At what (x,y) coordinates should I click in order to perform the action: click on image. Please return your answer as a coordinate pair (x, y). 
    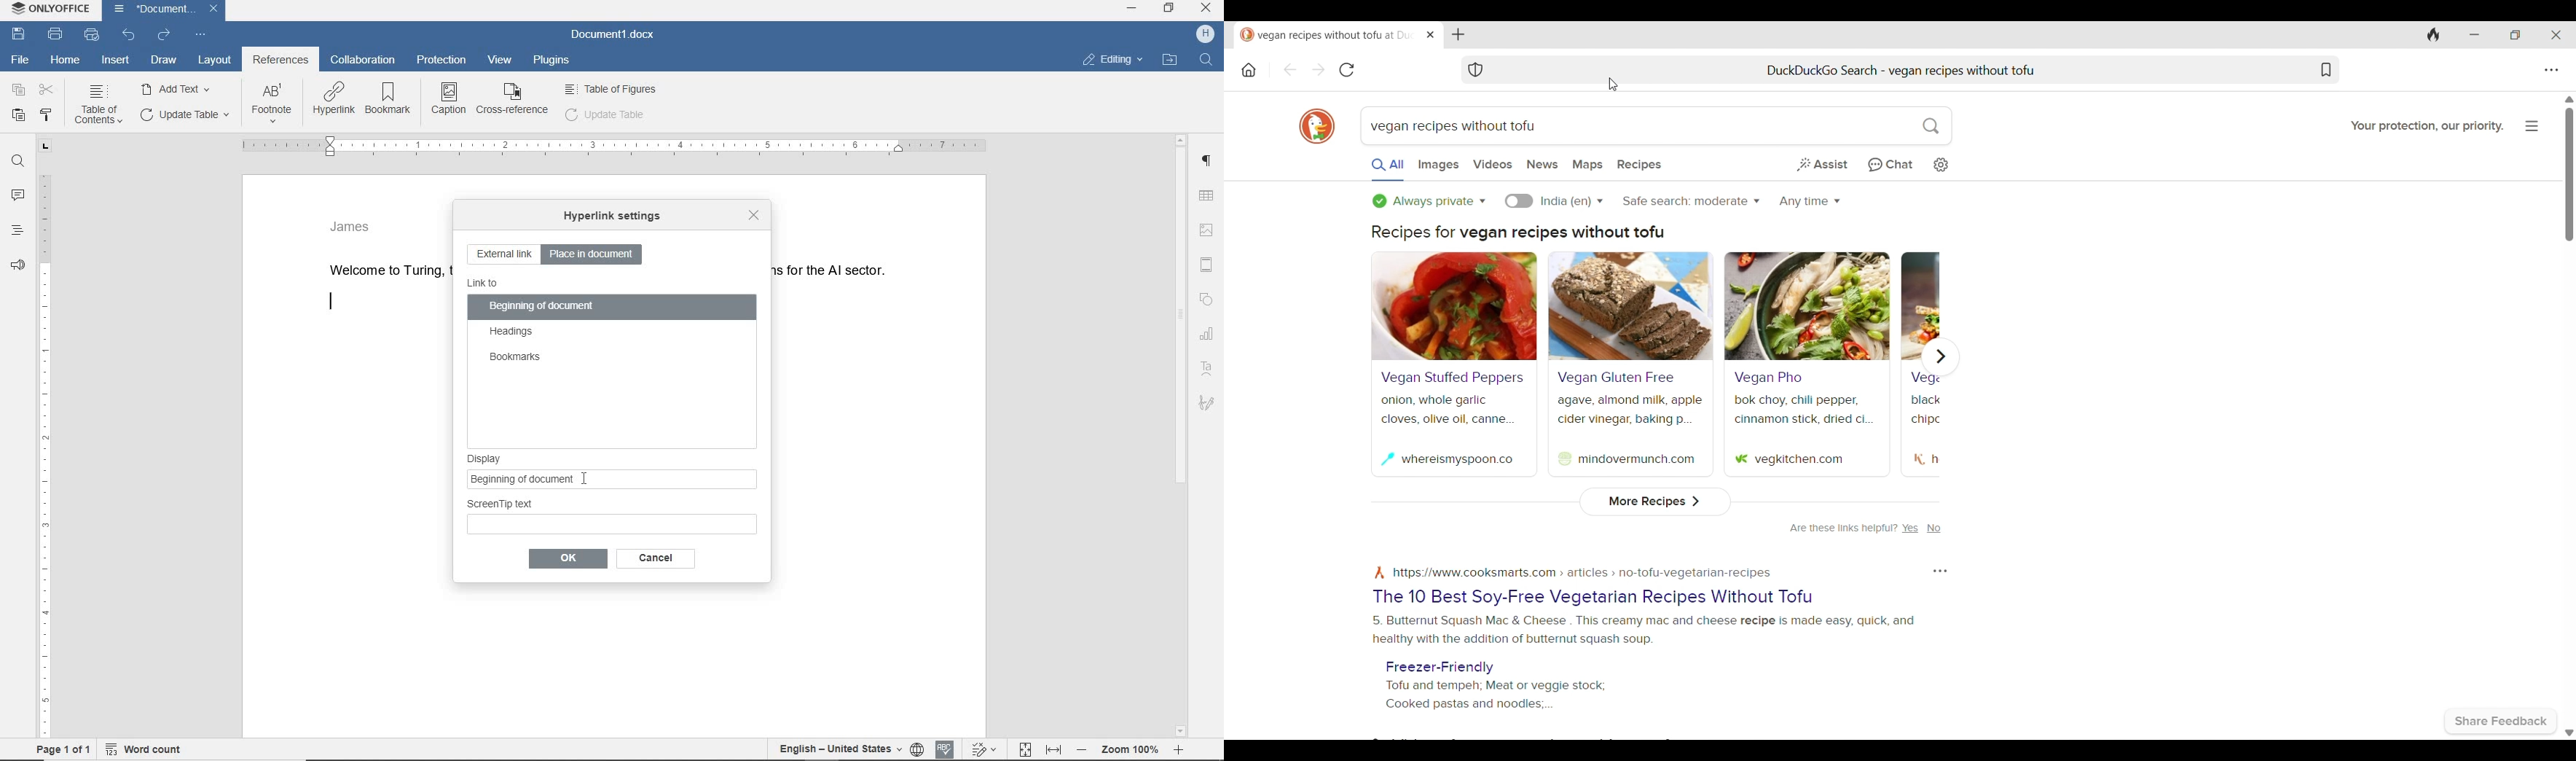
    Looking at the image, I should click on (1209, 227).